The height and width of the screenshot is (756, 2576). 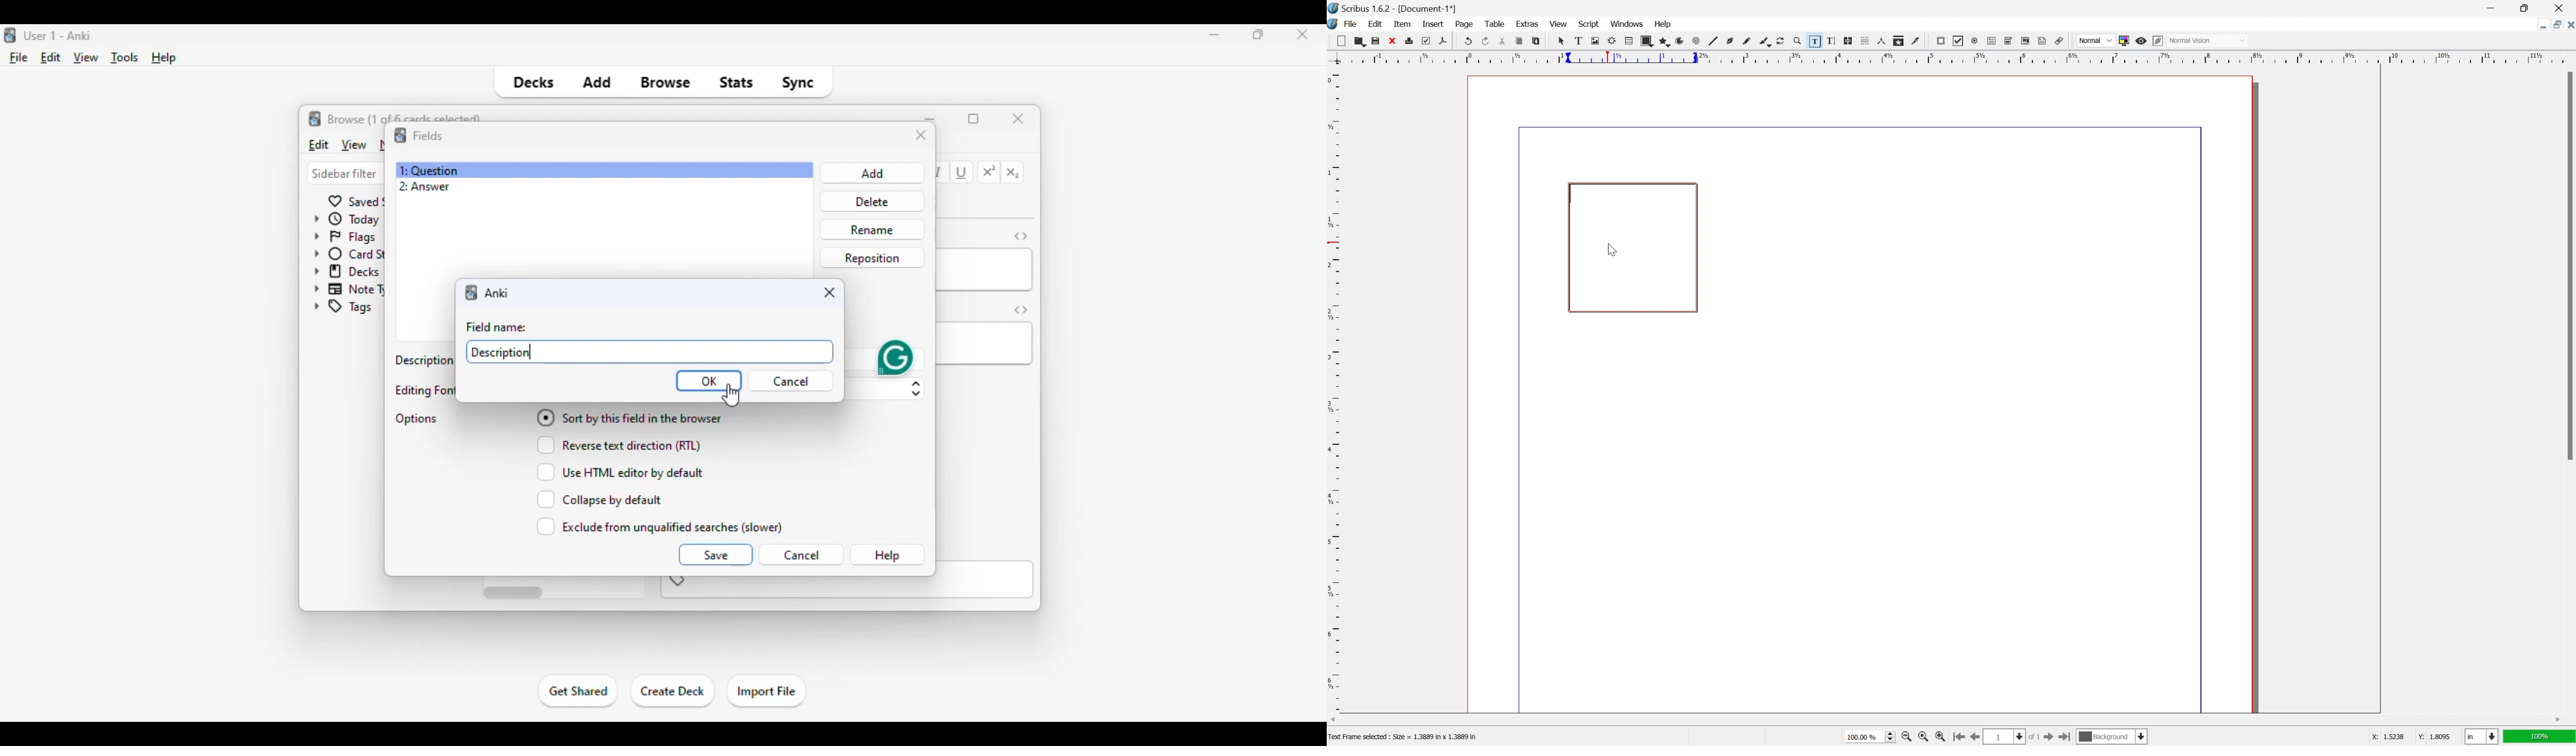 What do you see at coordinates (1813, 41) in the screenshot?
I see `edit contents of frame` at bounding box center [1813, 41].